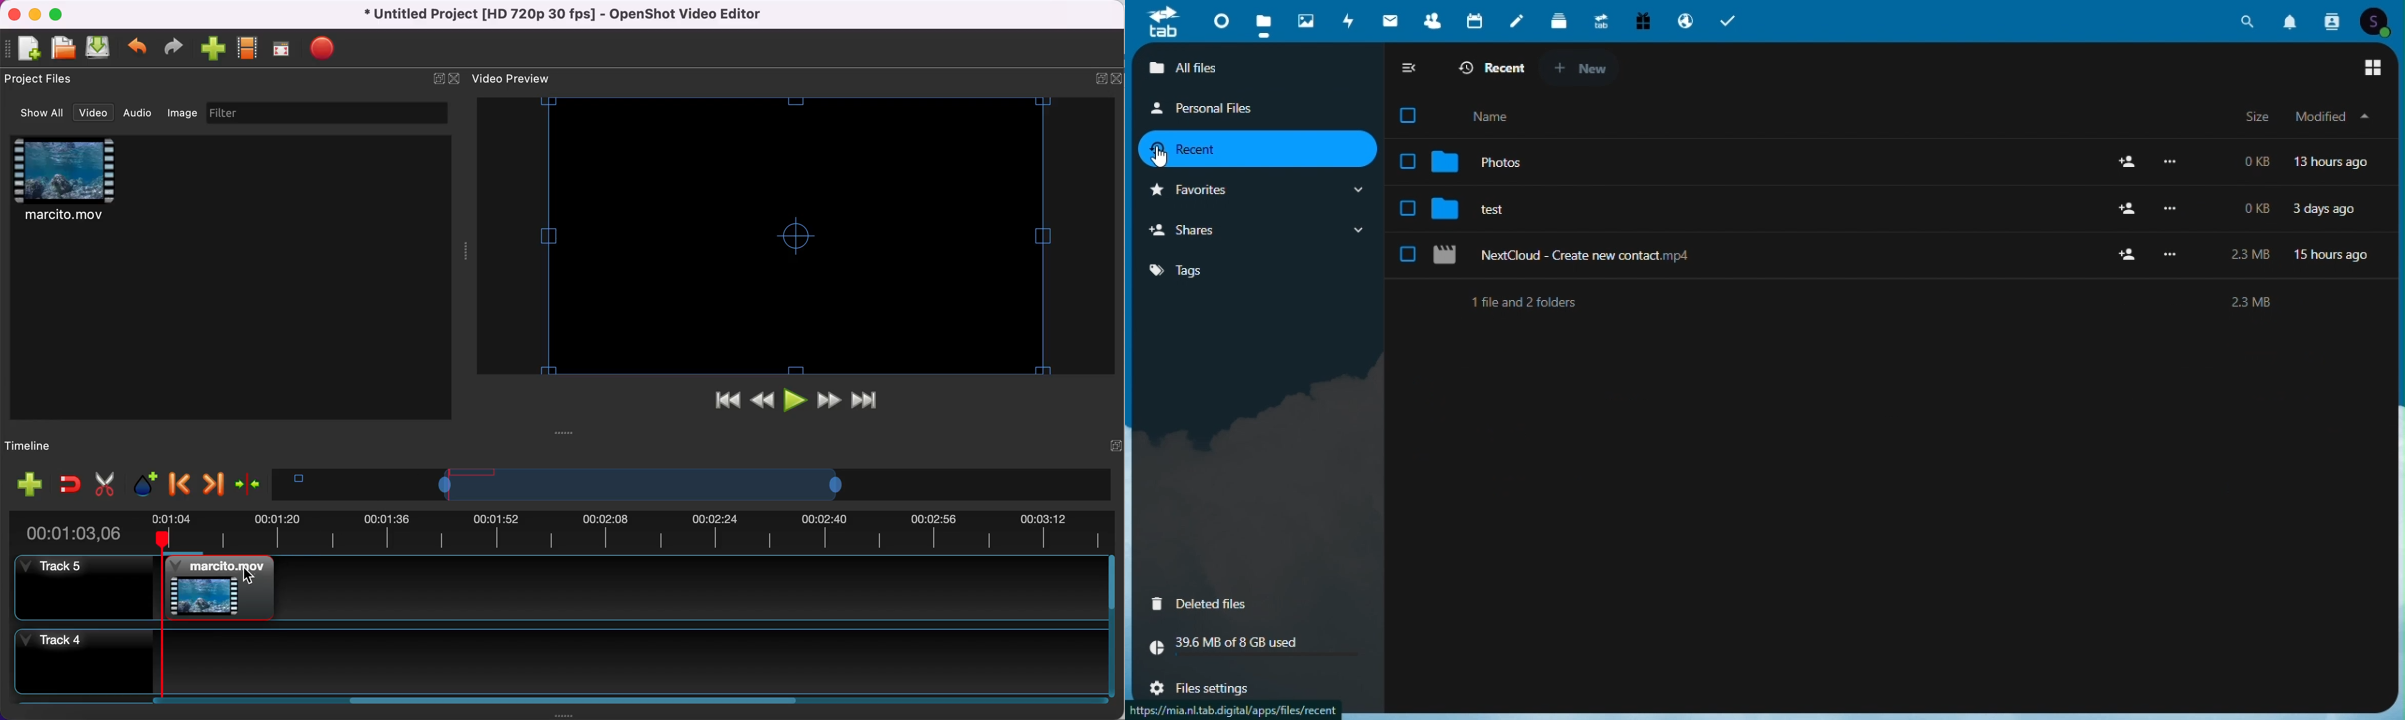  I want to click on shares, so click(1257, 230).